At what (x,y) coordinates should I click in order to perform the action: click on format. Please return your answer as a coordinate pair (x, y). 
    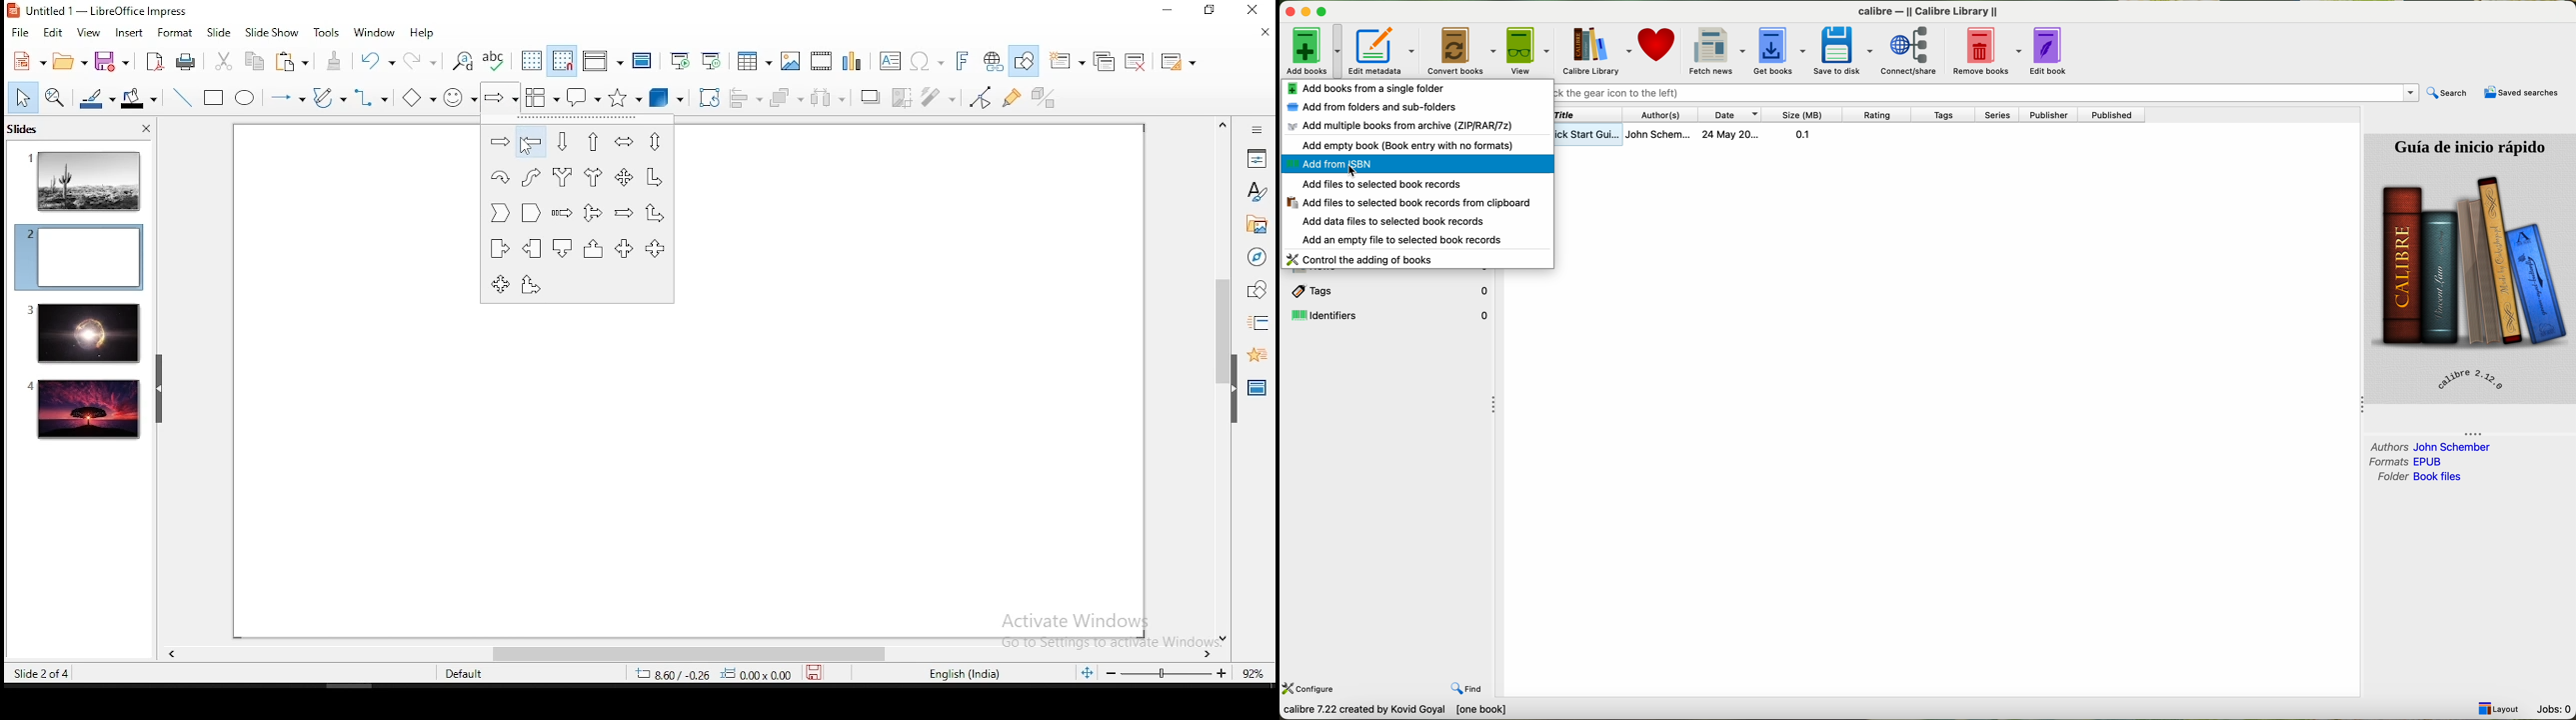
    Looking at the image, I should click on (175, 31).